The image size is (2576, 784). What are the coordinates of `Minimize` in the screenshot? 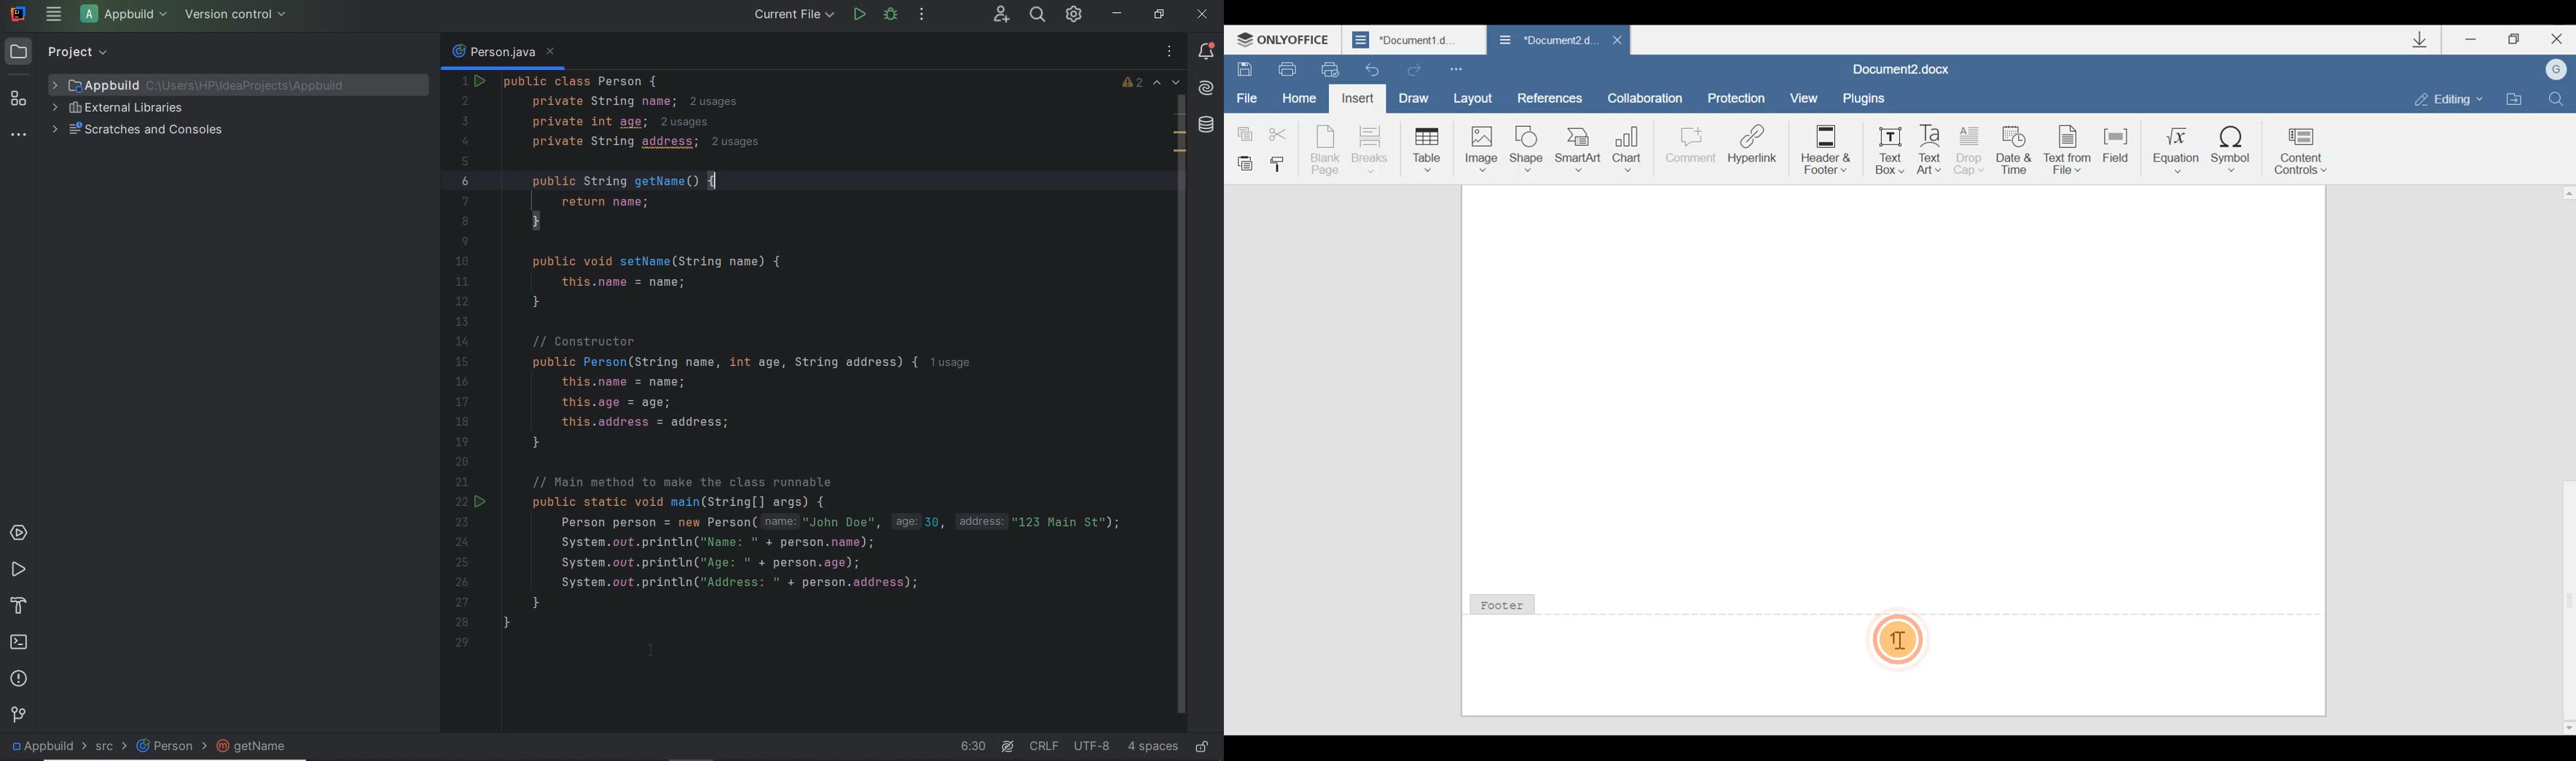 It's located at (2467, 41).